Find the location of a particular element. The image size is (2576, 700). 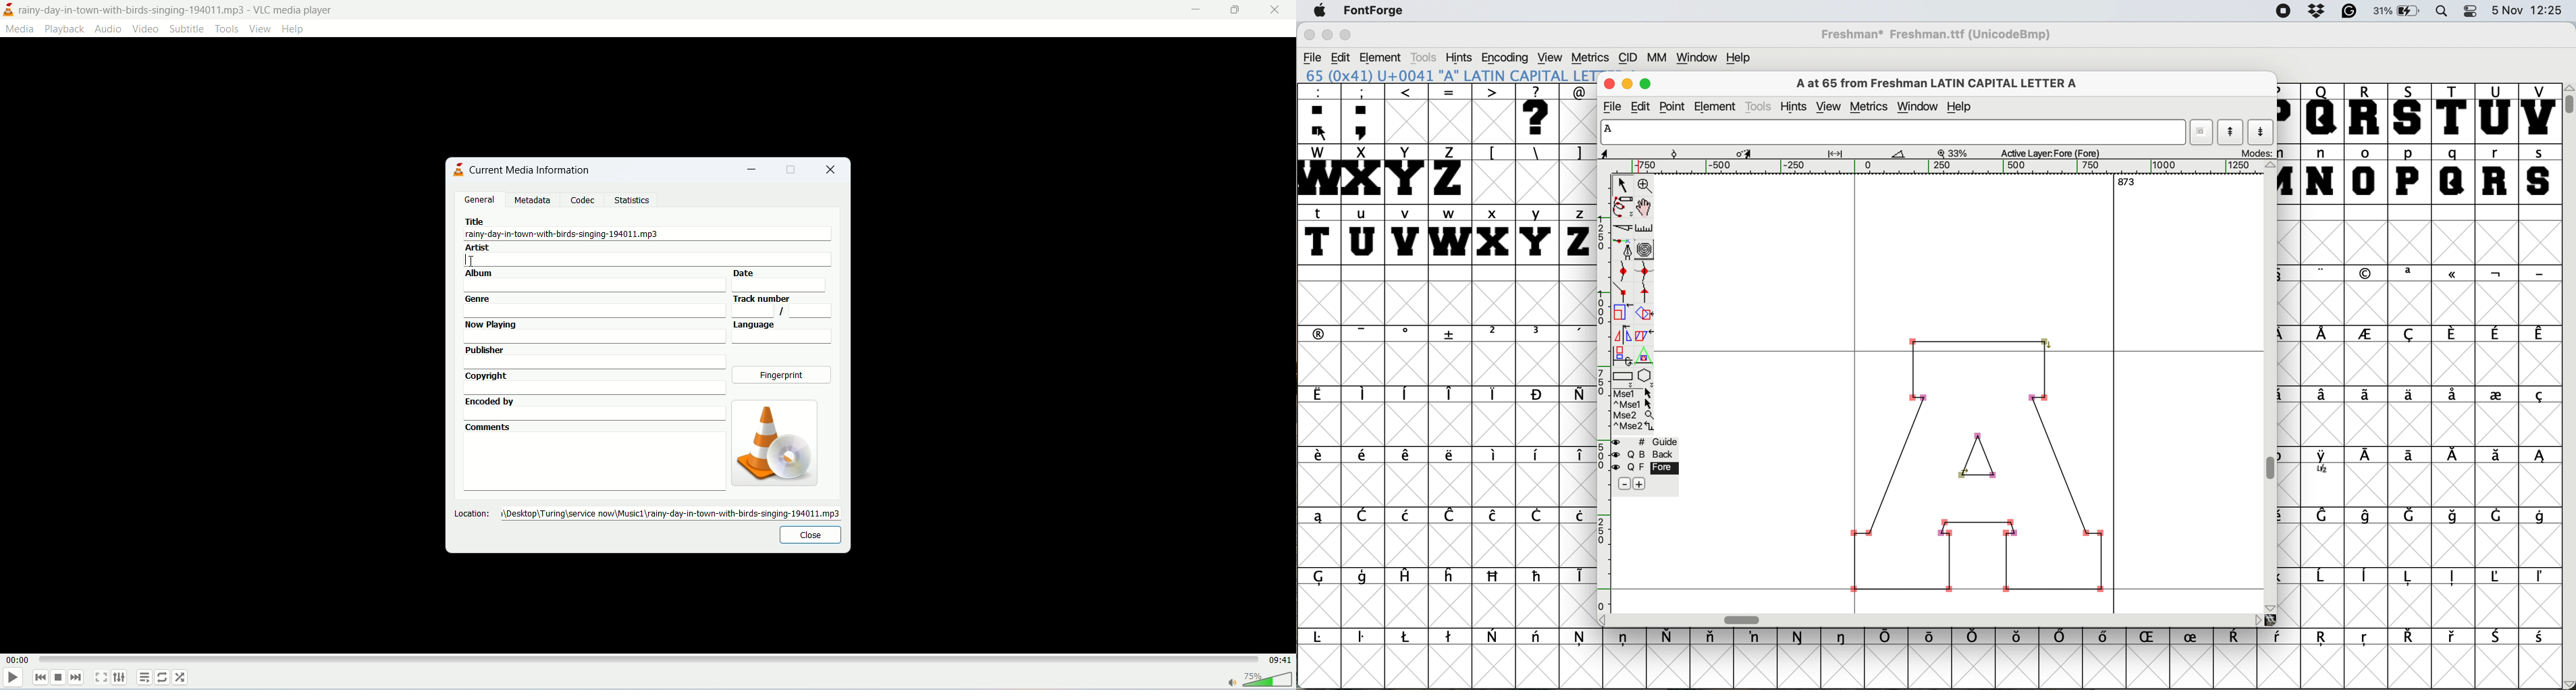

image is located at coordinates (772, 443).